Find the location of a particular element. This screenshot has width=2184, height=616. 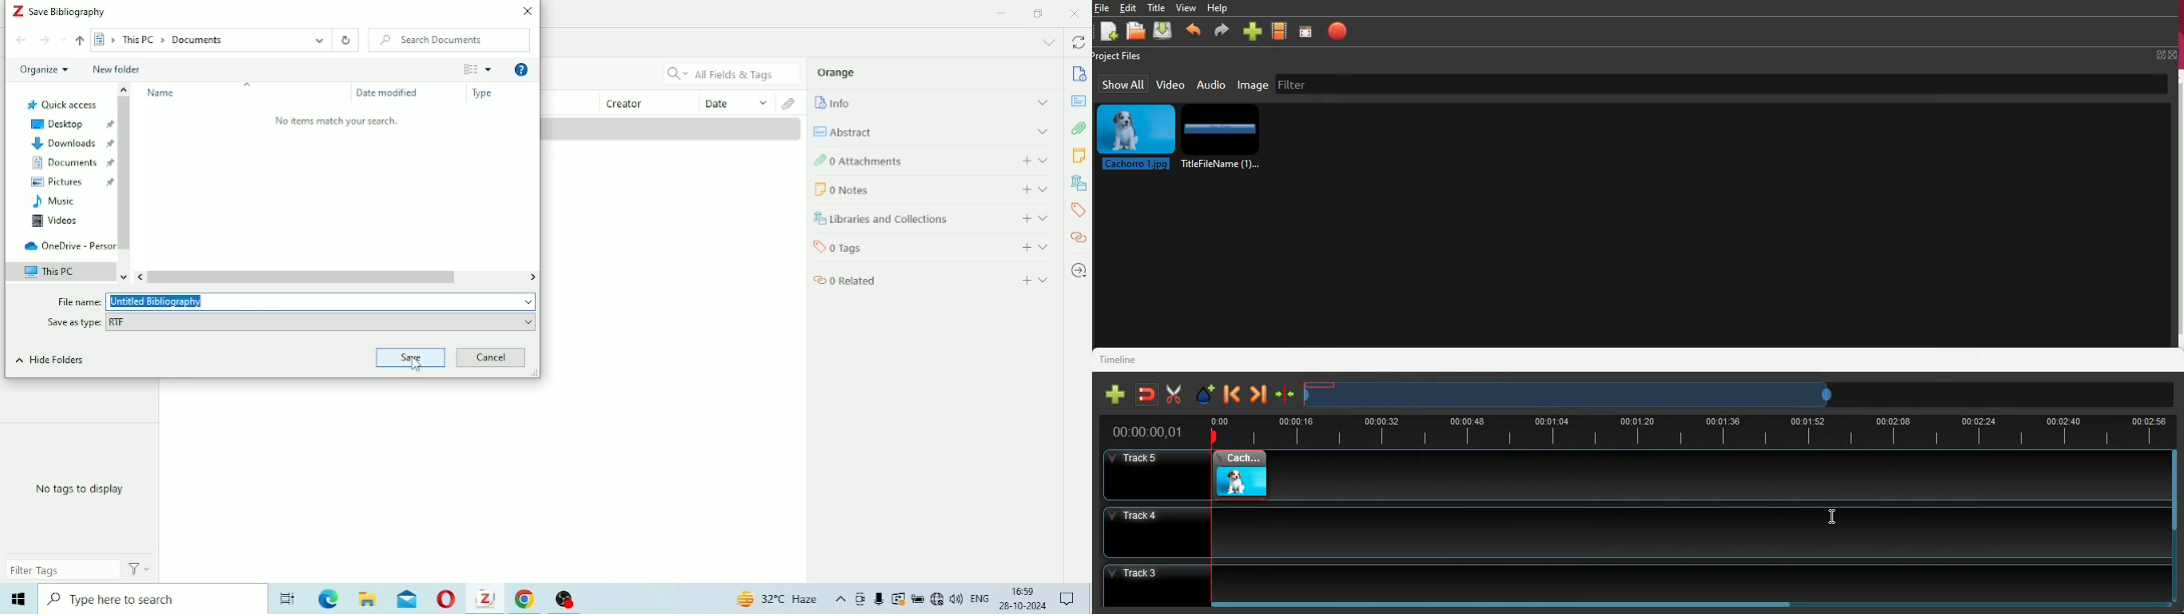

New folder is located at coordinates (117, 70).